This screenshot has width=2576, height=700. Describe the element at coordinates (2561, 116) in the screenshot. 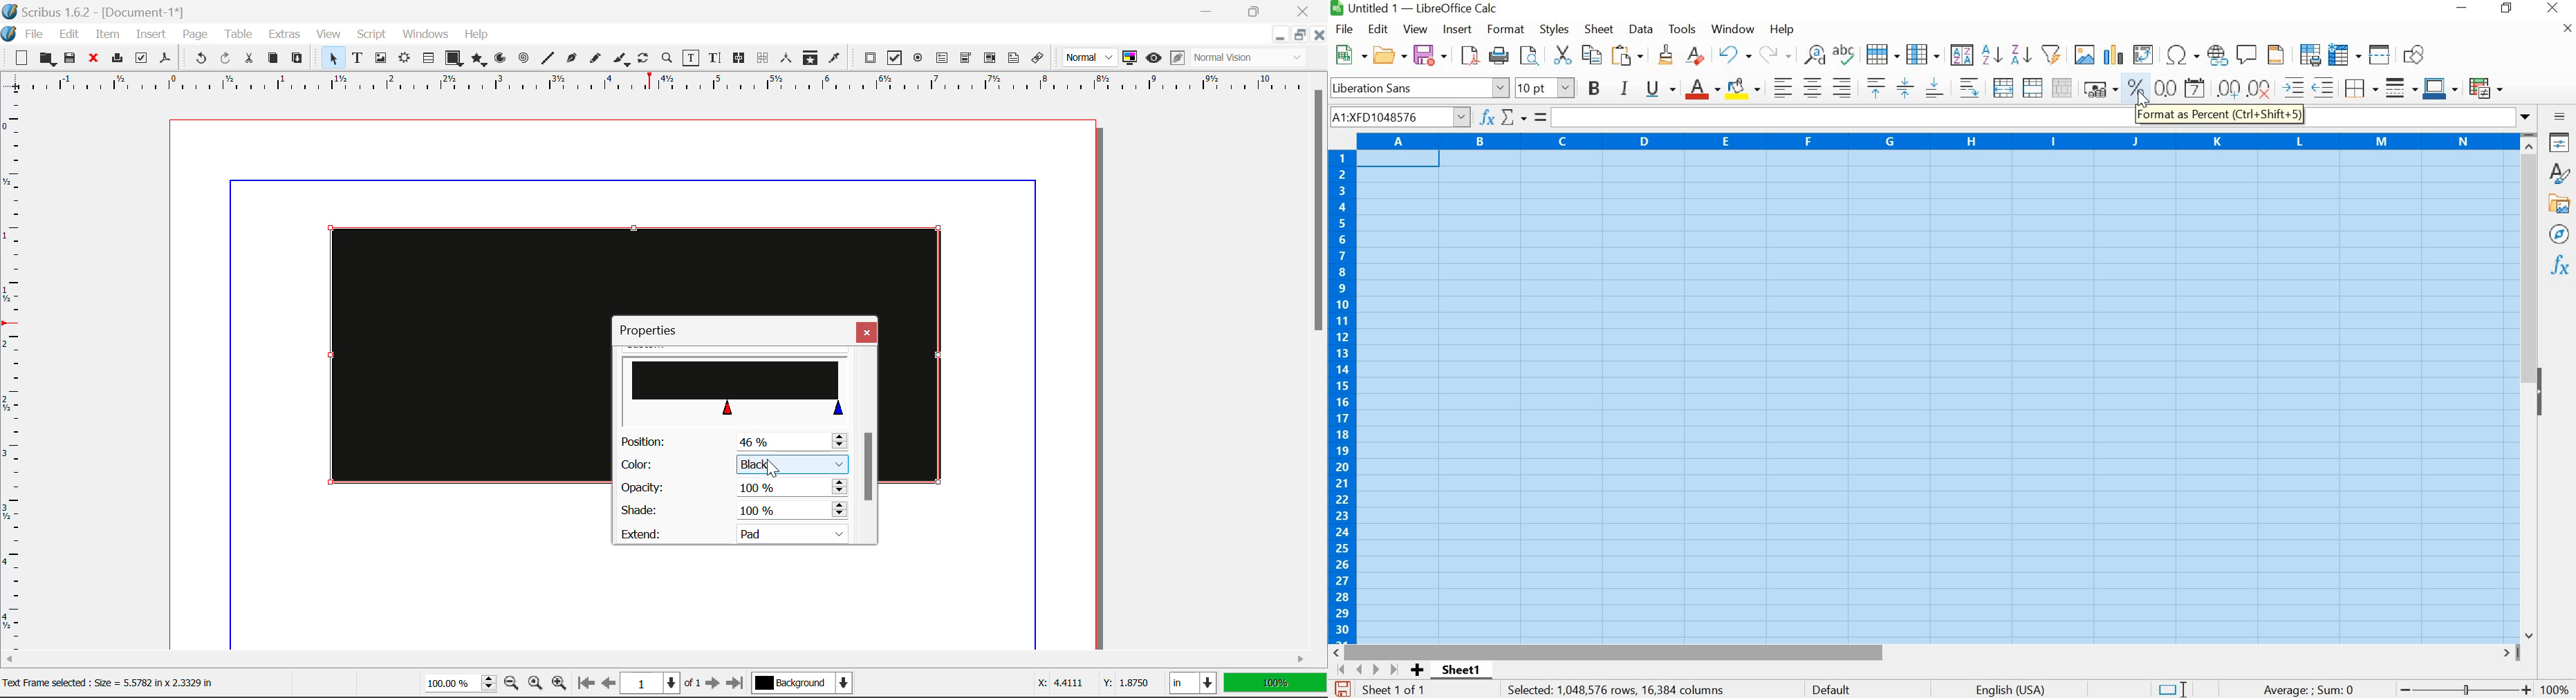

I see `Sidebar settings` at that location.